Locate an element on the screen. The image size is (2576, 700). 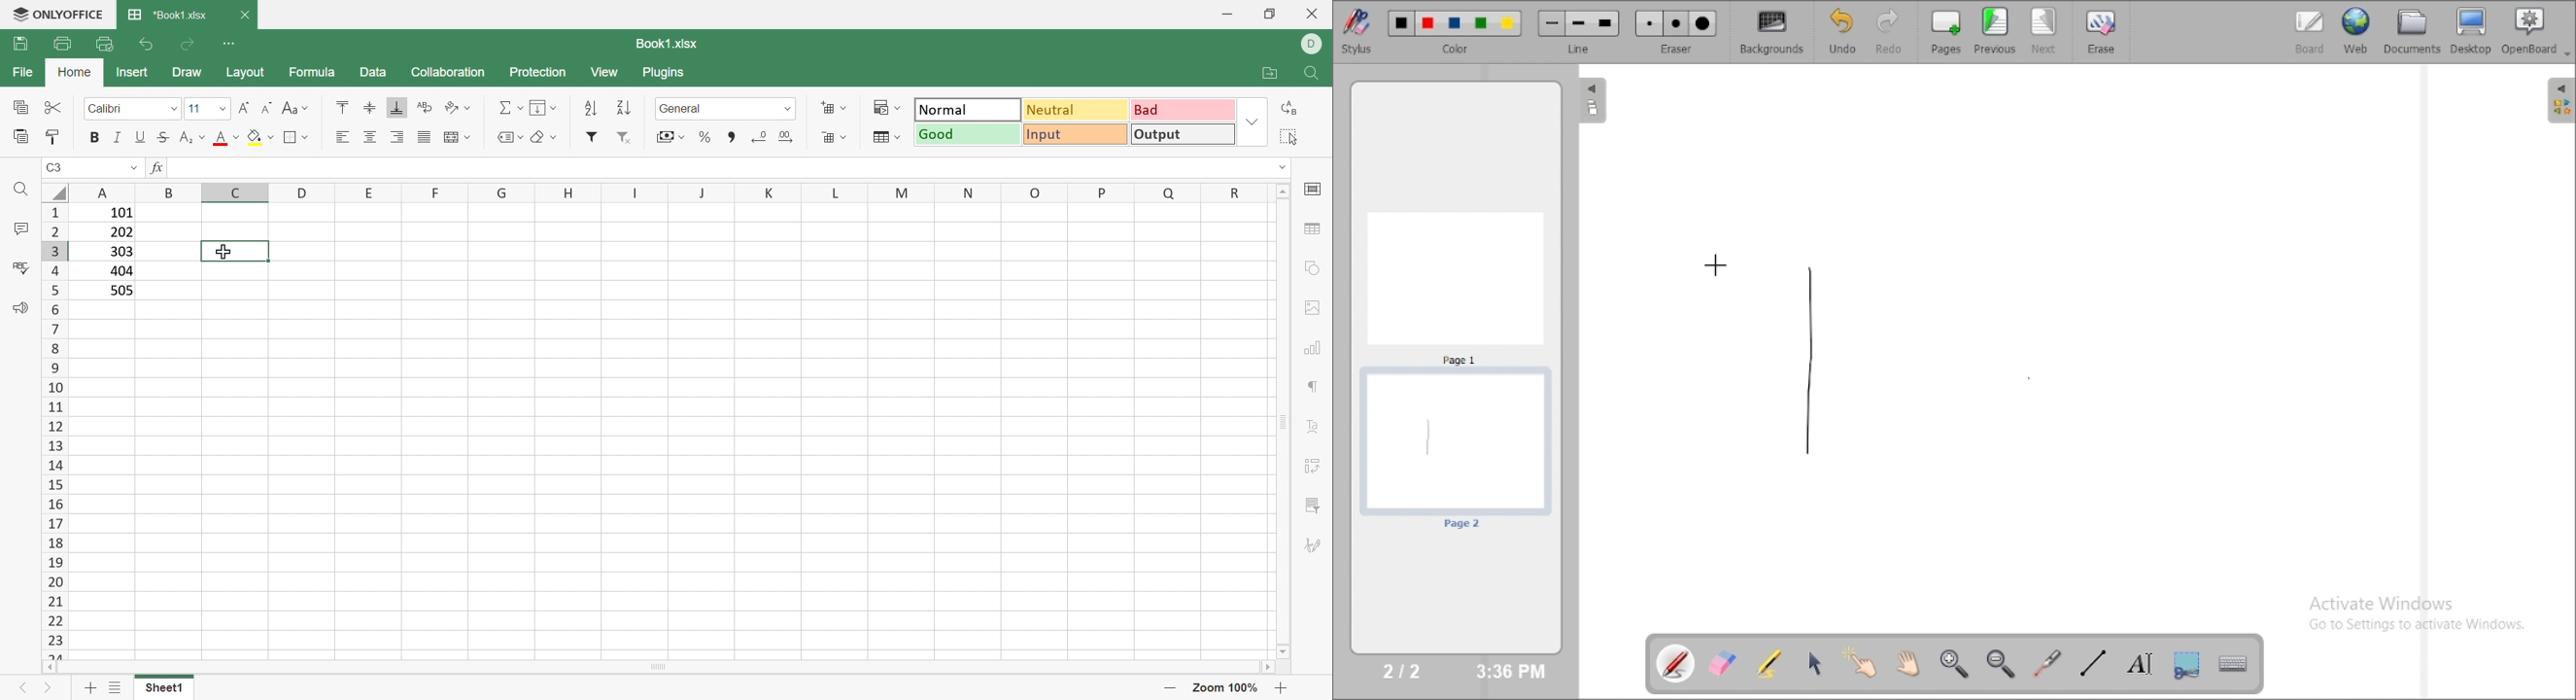
DELL is located at coordinates (1314, 44).